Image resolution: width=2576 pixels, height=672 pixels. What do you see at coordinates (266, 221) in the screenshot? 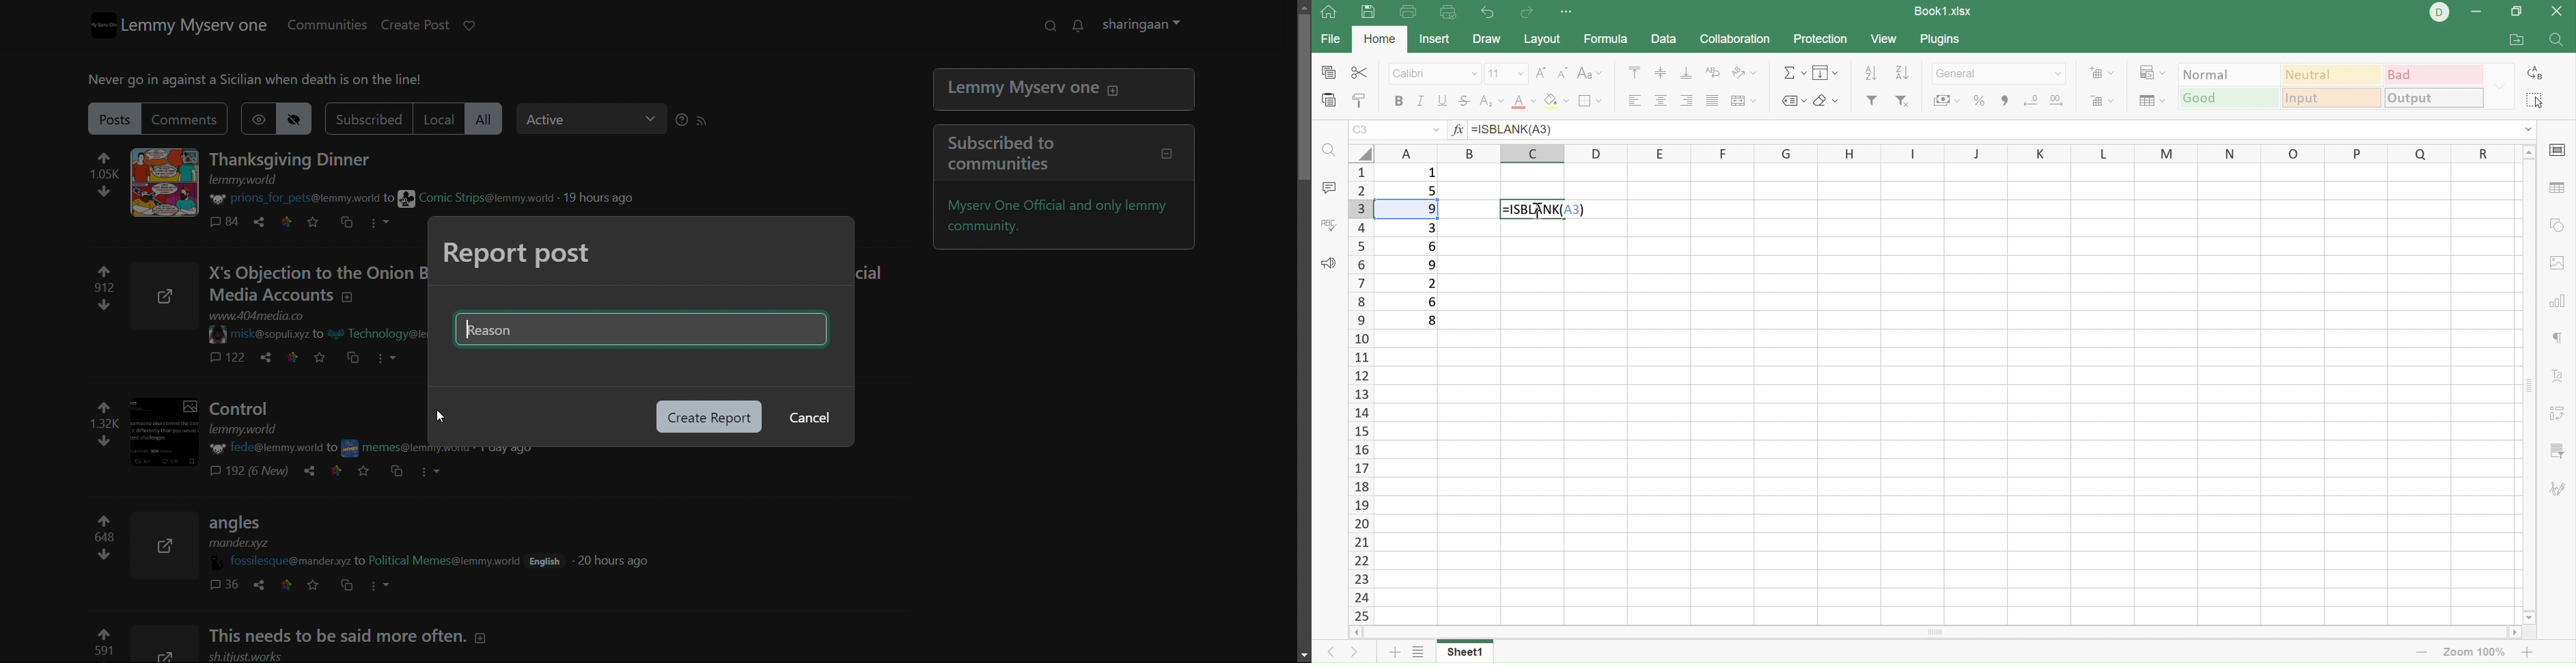
I see `share` at bounding box center [266, 221].